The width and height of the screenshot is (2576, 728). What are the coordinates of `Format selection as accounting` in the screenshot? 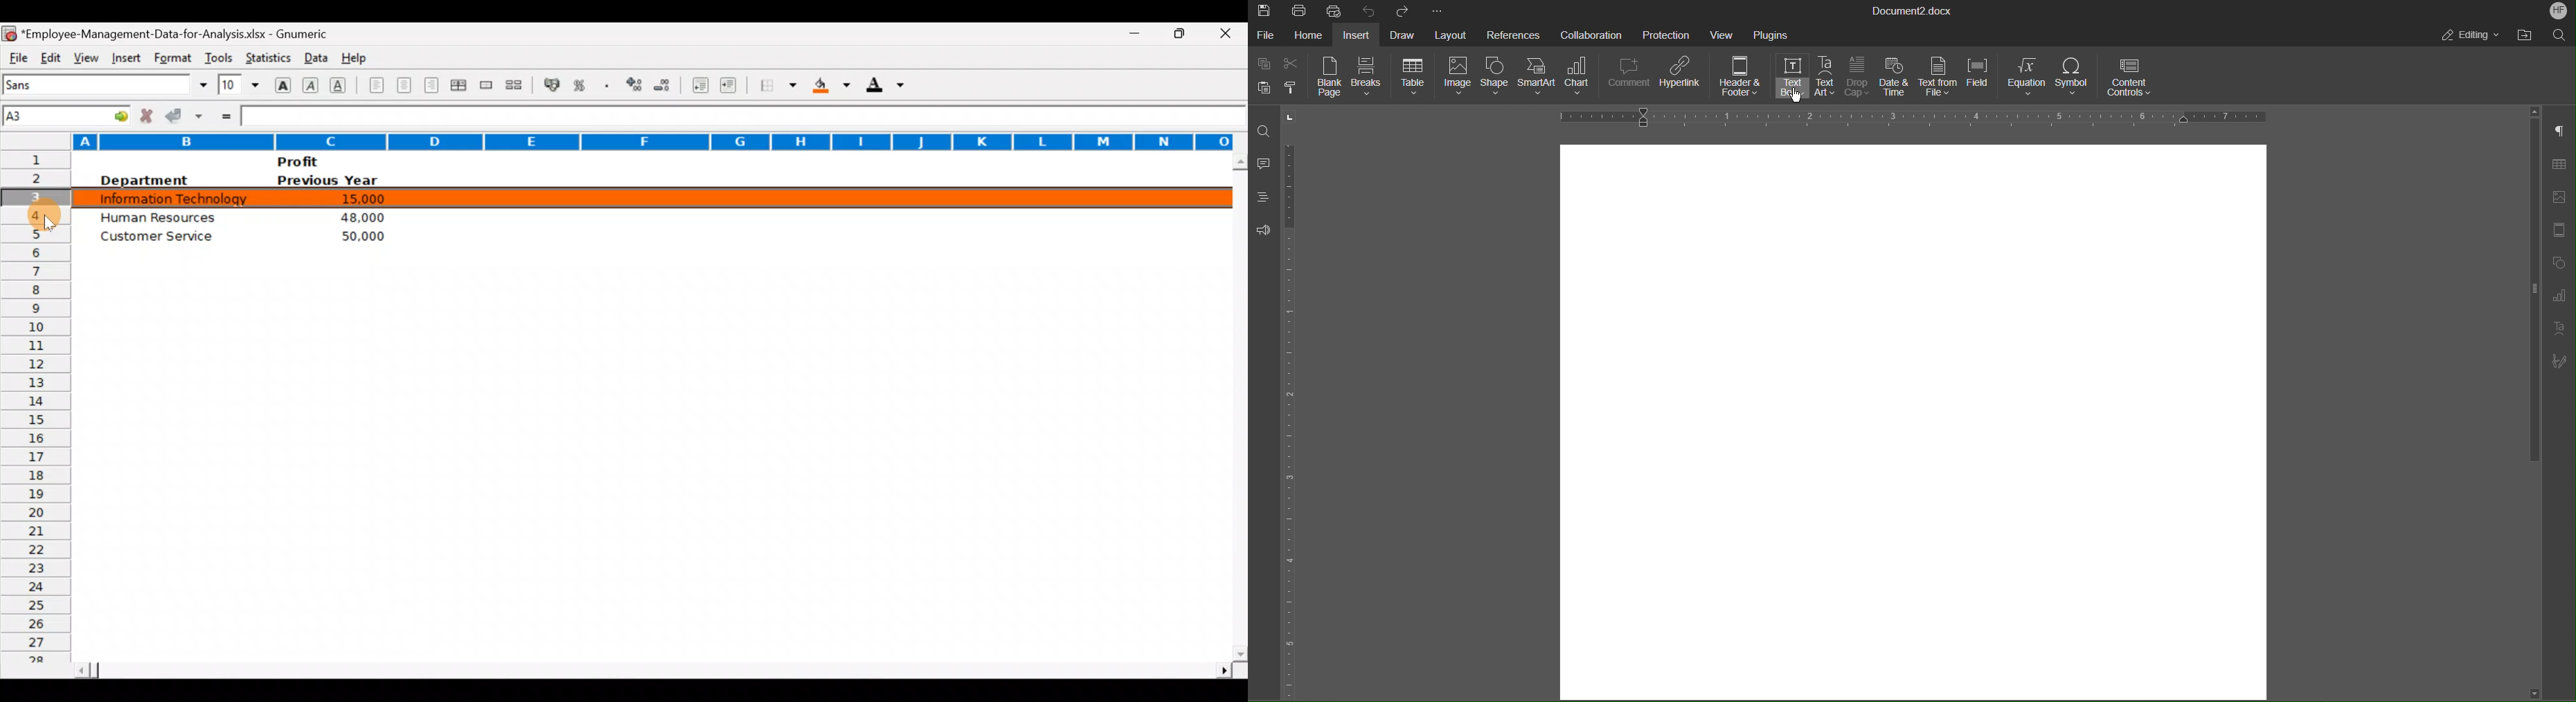 It's located at (553, 83).